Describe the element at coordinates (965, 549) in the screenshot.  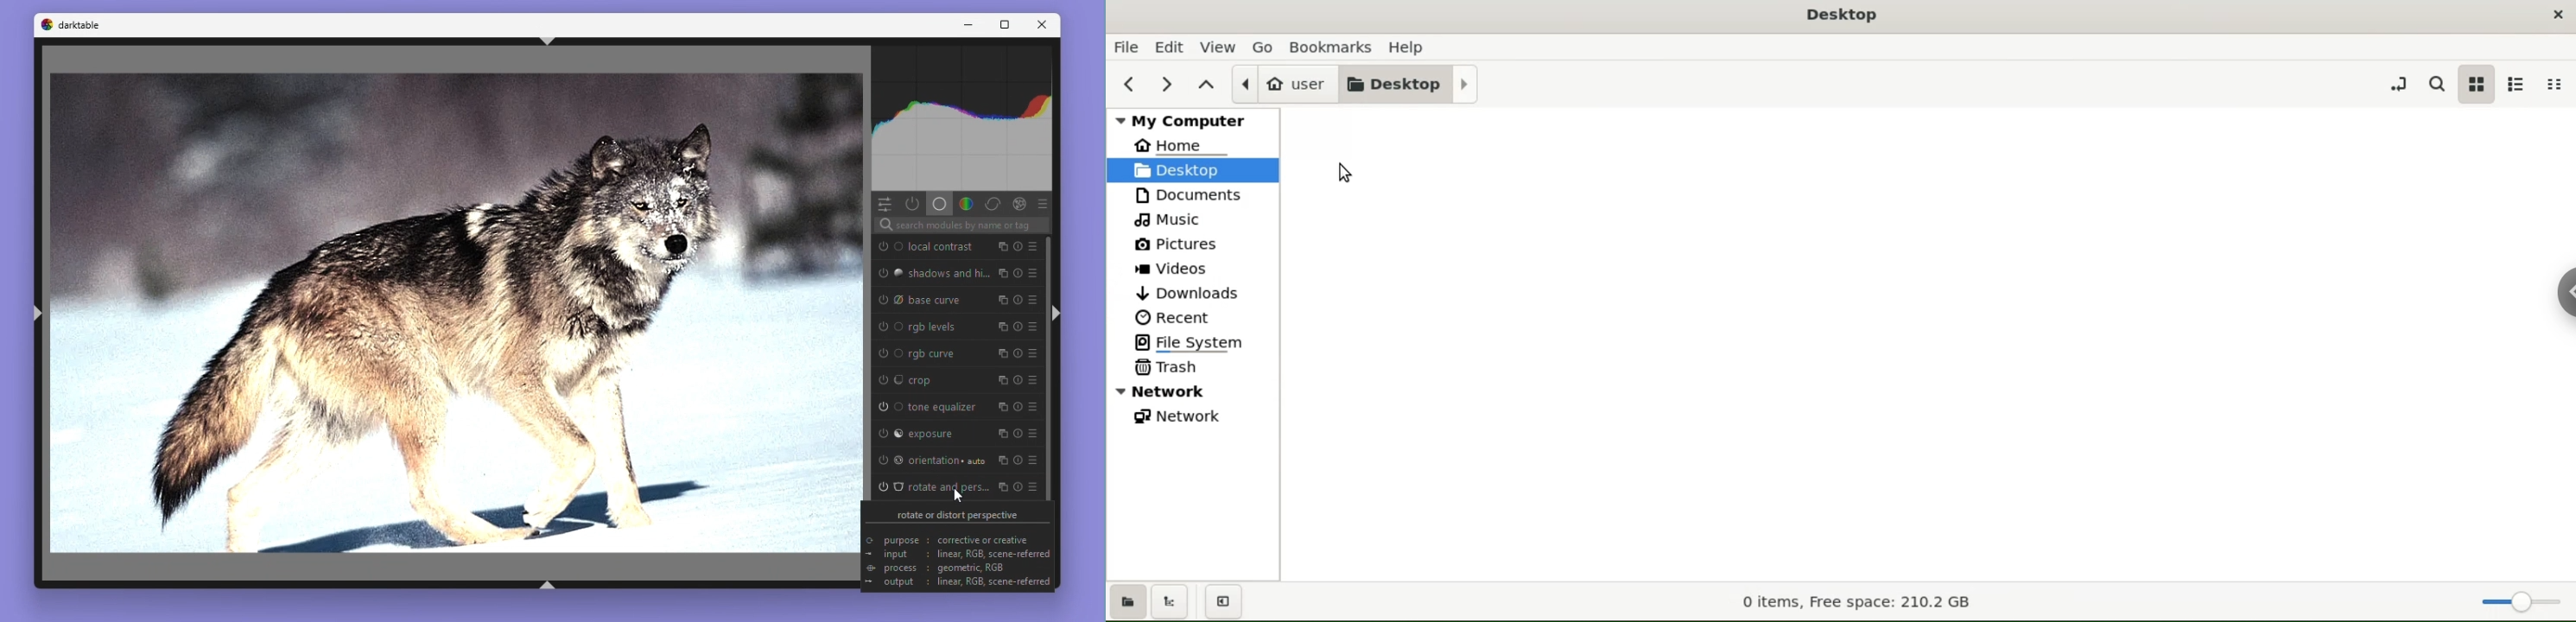
I see `rotate or distort perspective purpose : corrective or creative input: linear, RGB, scene-referred> process : geometric, RGB+ output : linear, RGB, scene-referred ` at that location.